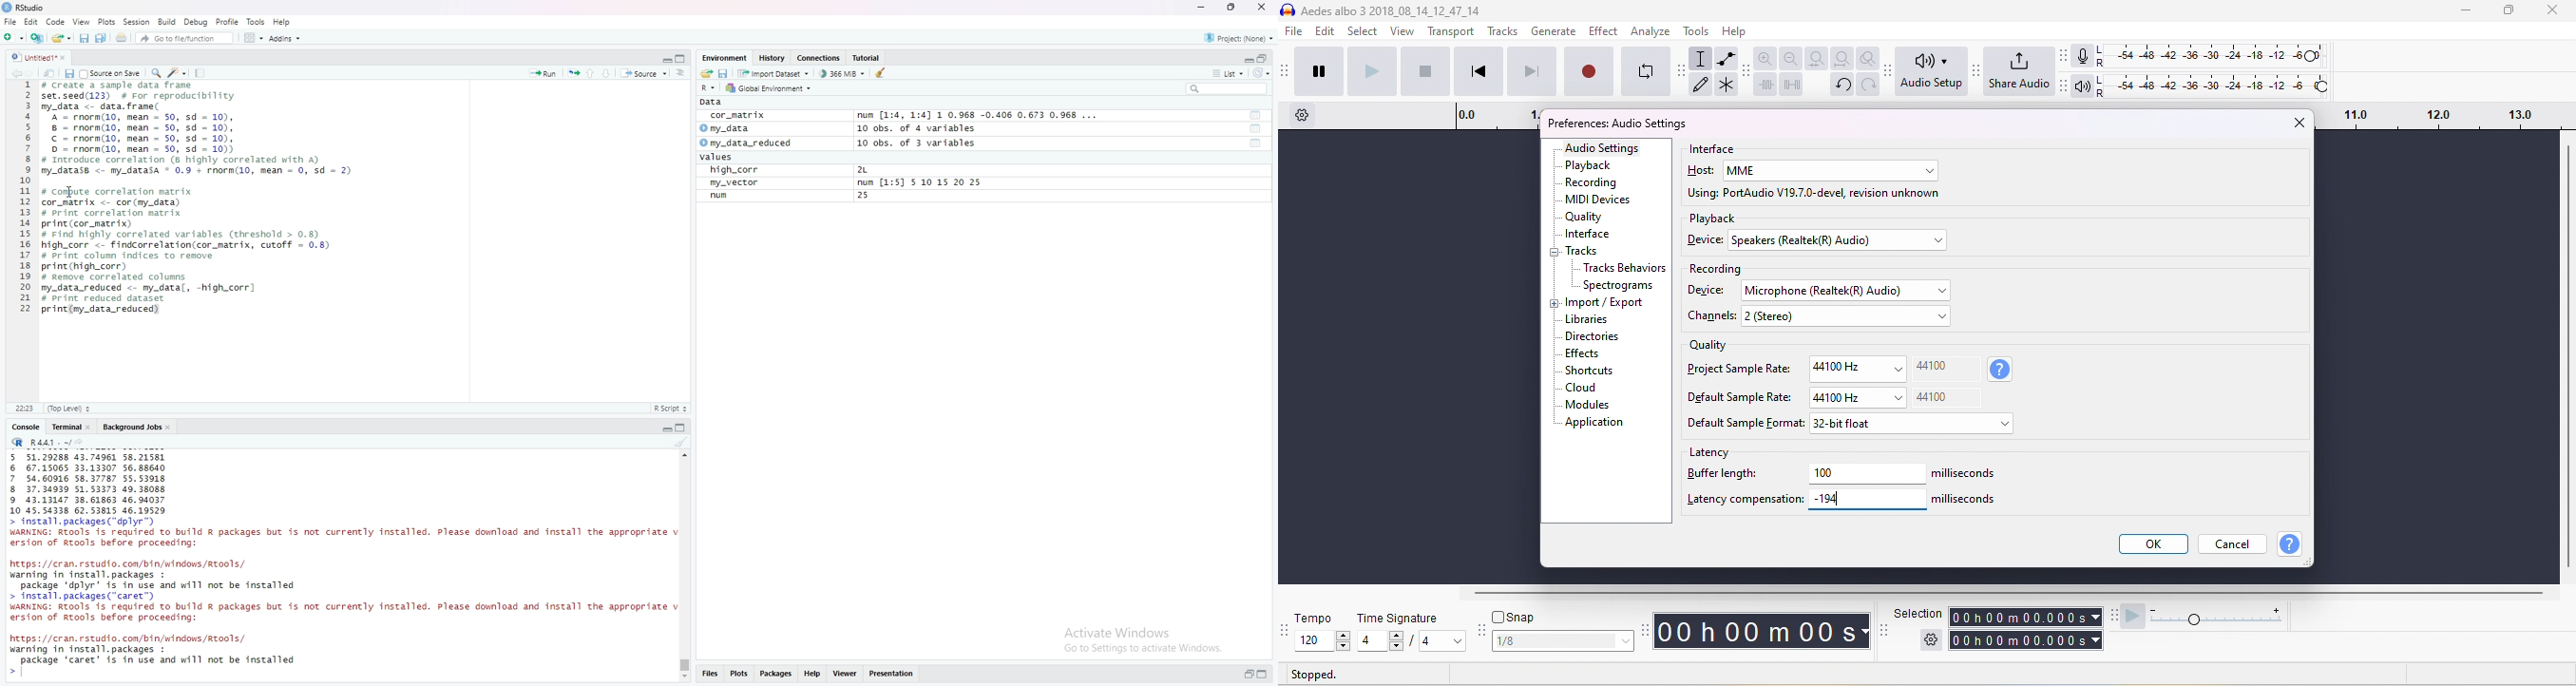  Describe the element at coordinates (813, 674) in the screenshot. I see `Help` at that location.